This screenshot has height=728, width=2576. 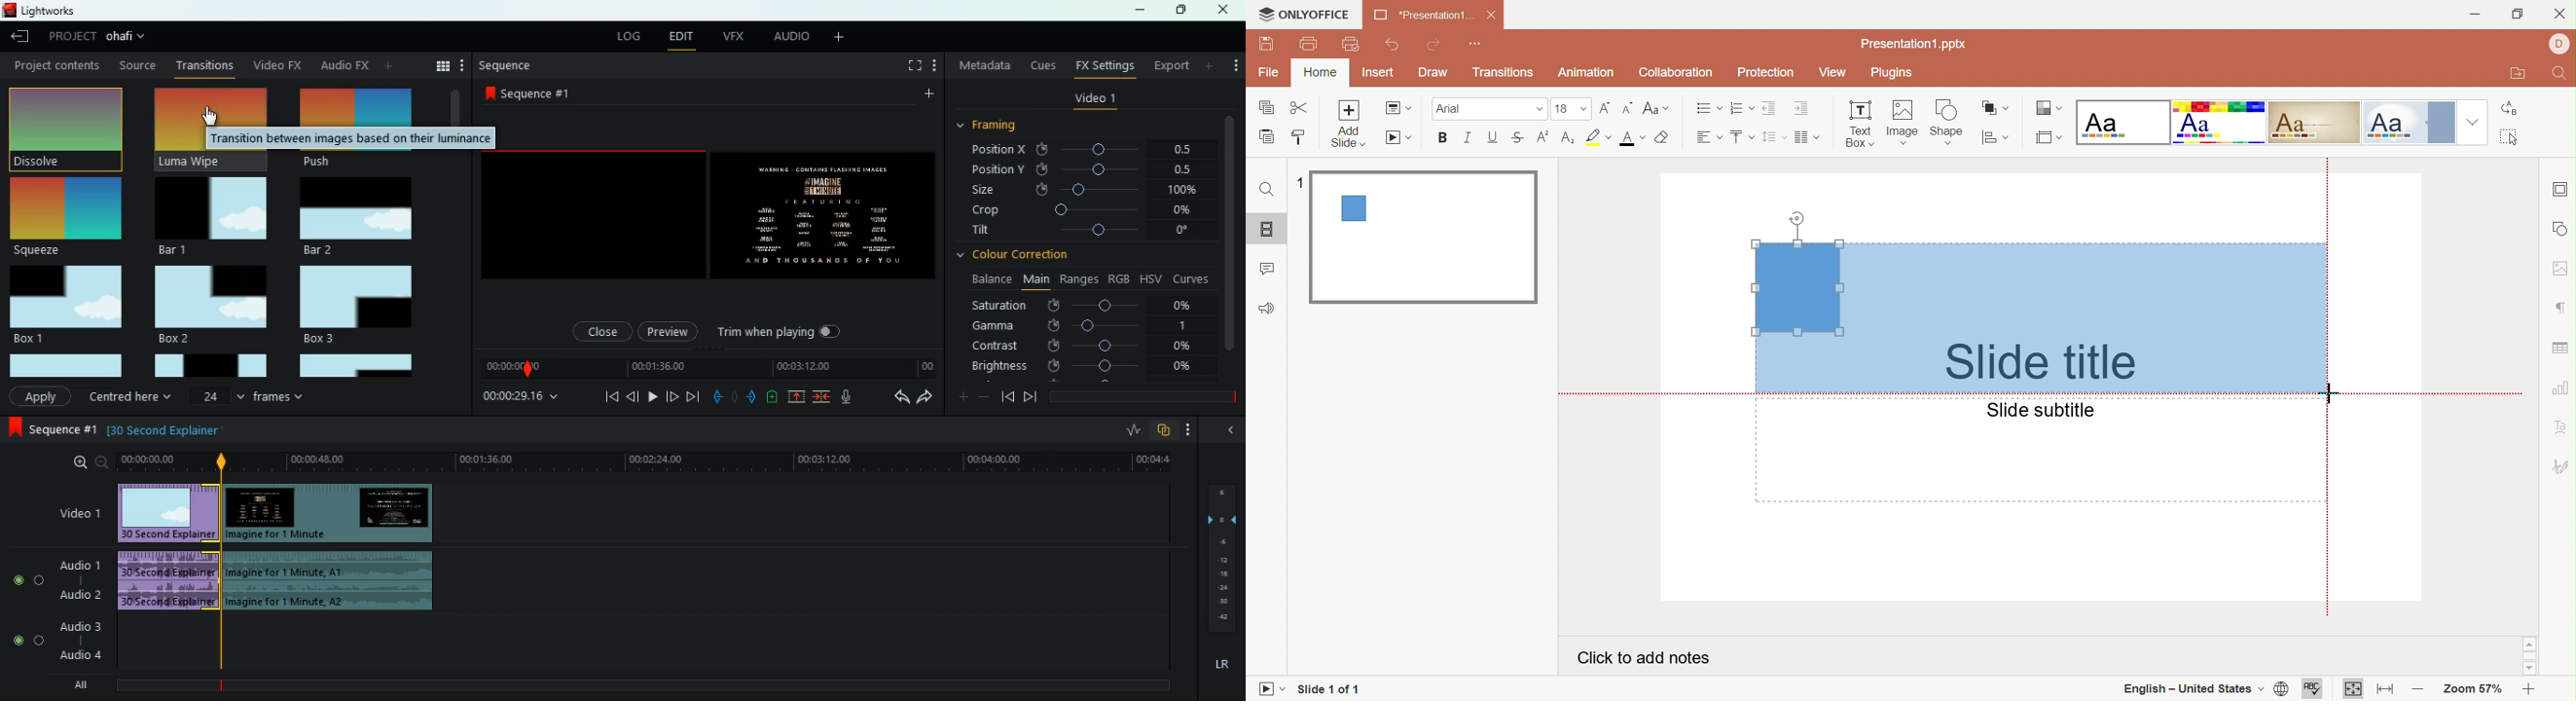 What do you see at coordinates (1266, 309) in the screenshot?
I see `Support & Feedback` at bounding box center [1266, 309].